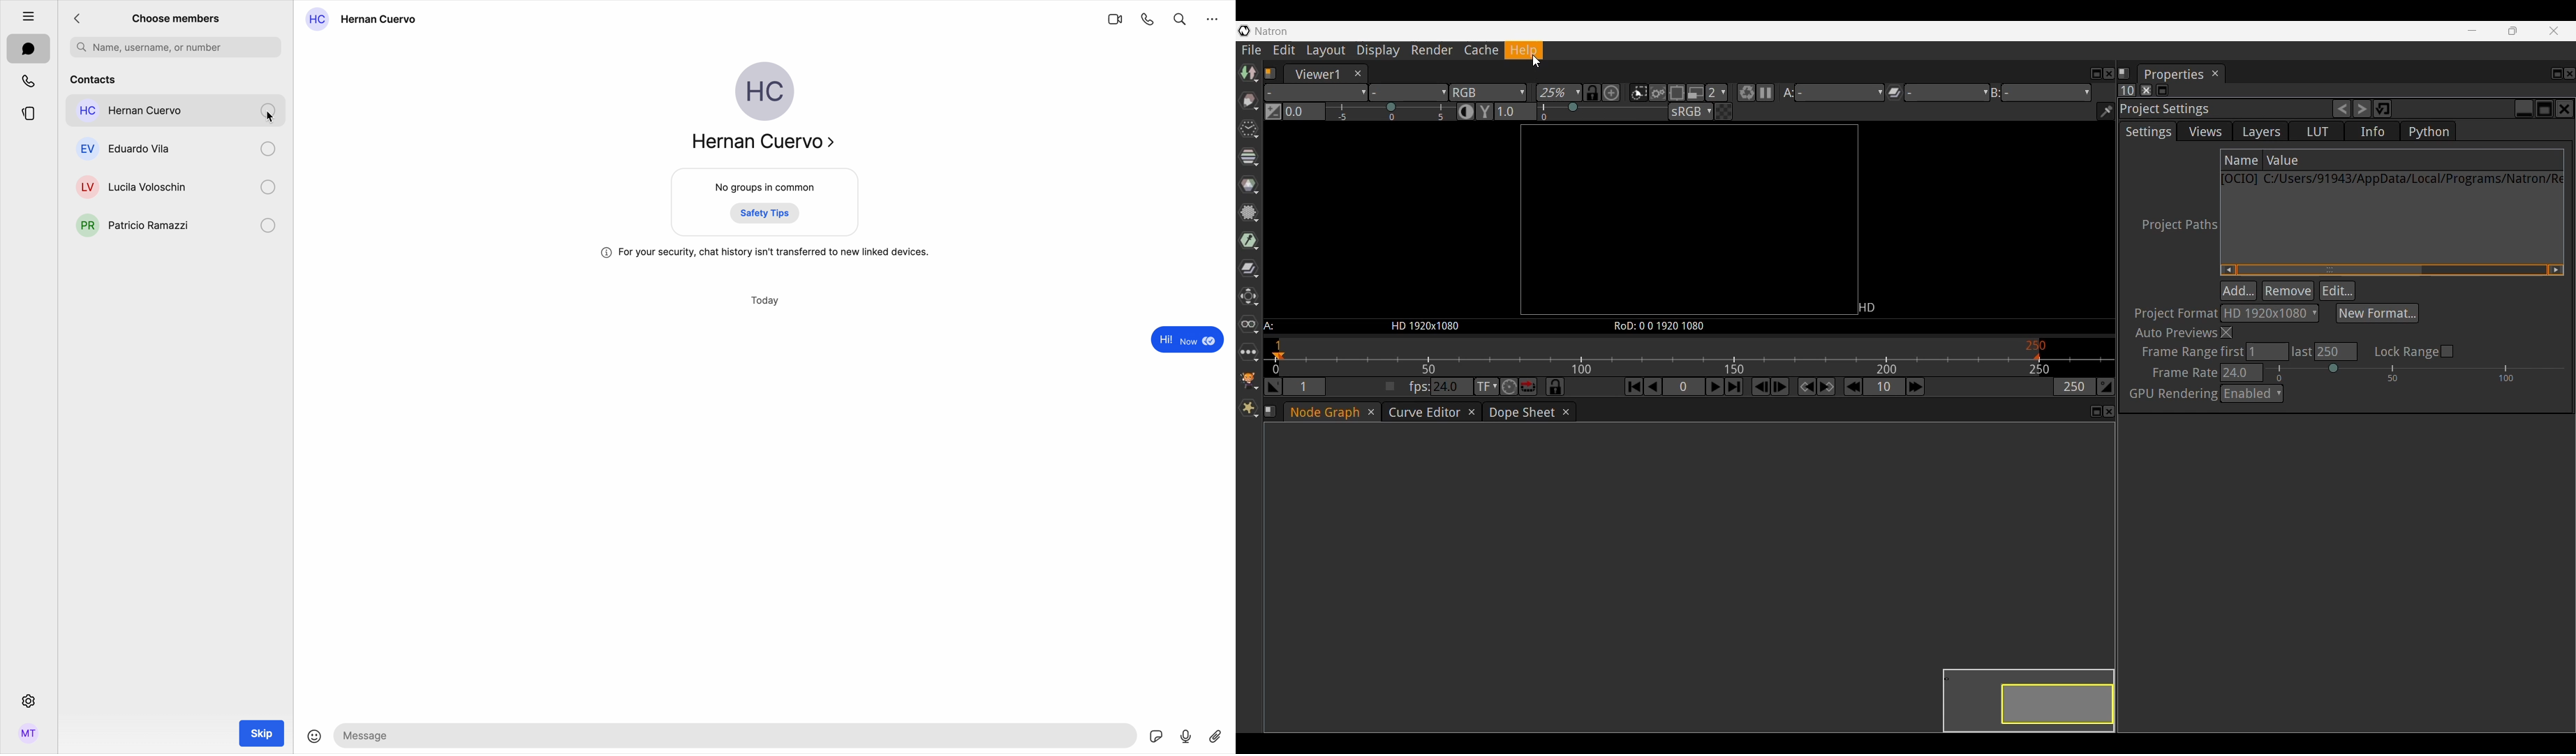  I want to click on eduardo vila, so click(130, 149).